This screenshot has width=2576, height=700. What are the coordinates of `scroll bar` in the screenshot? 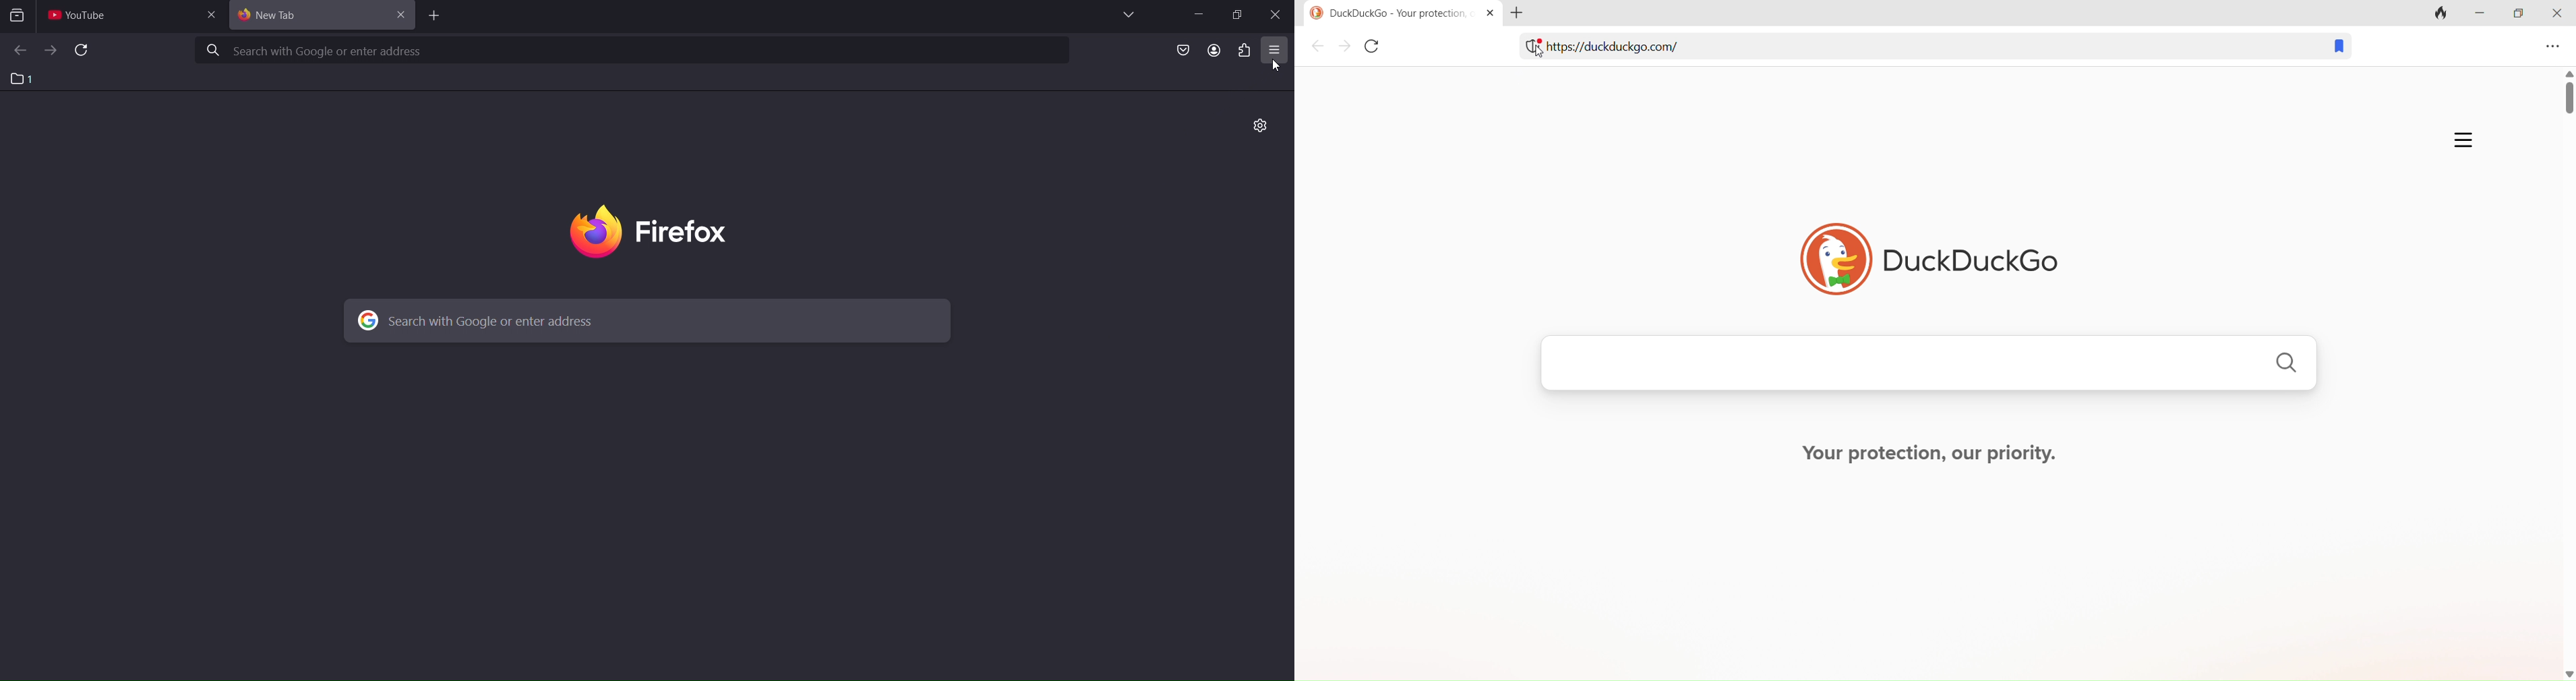 It's located at (2568, 365).